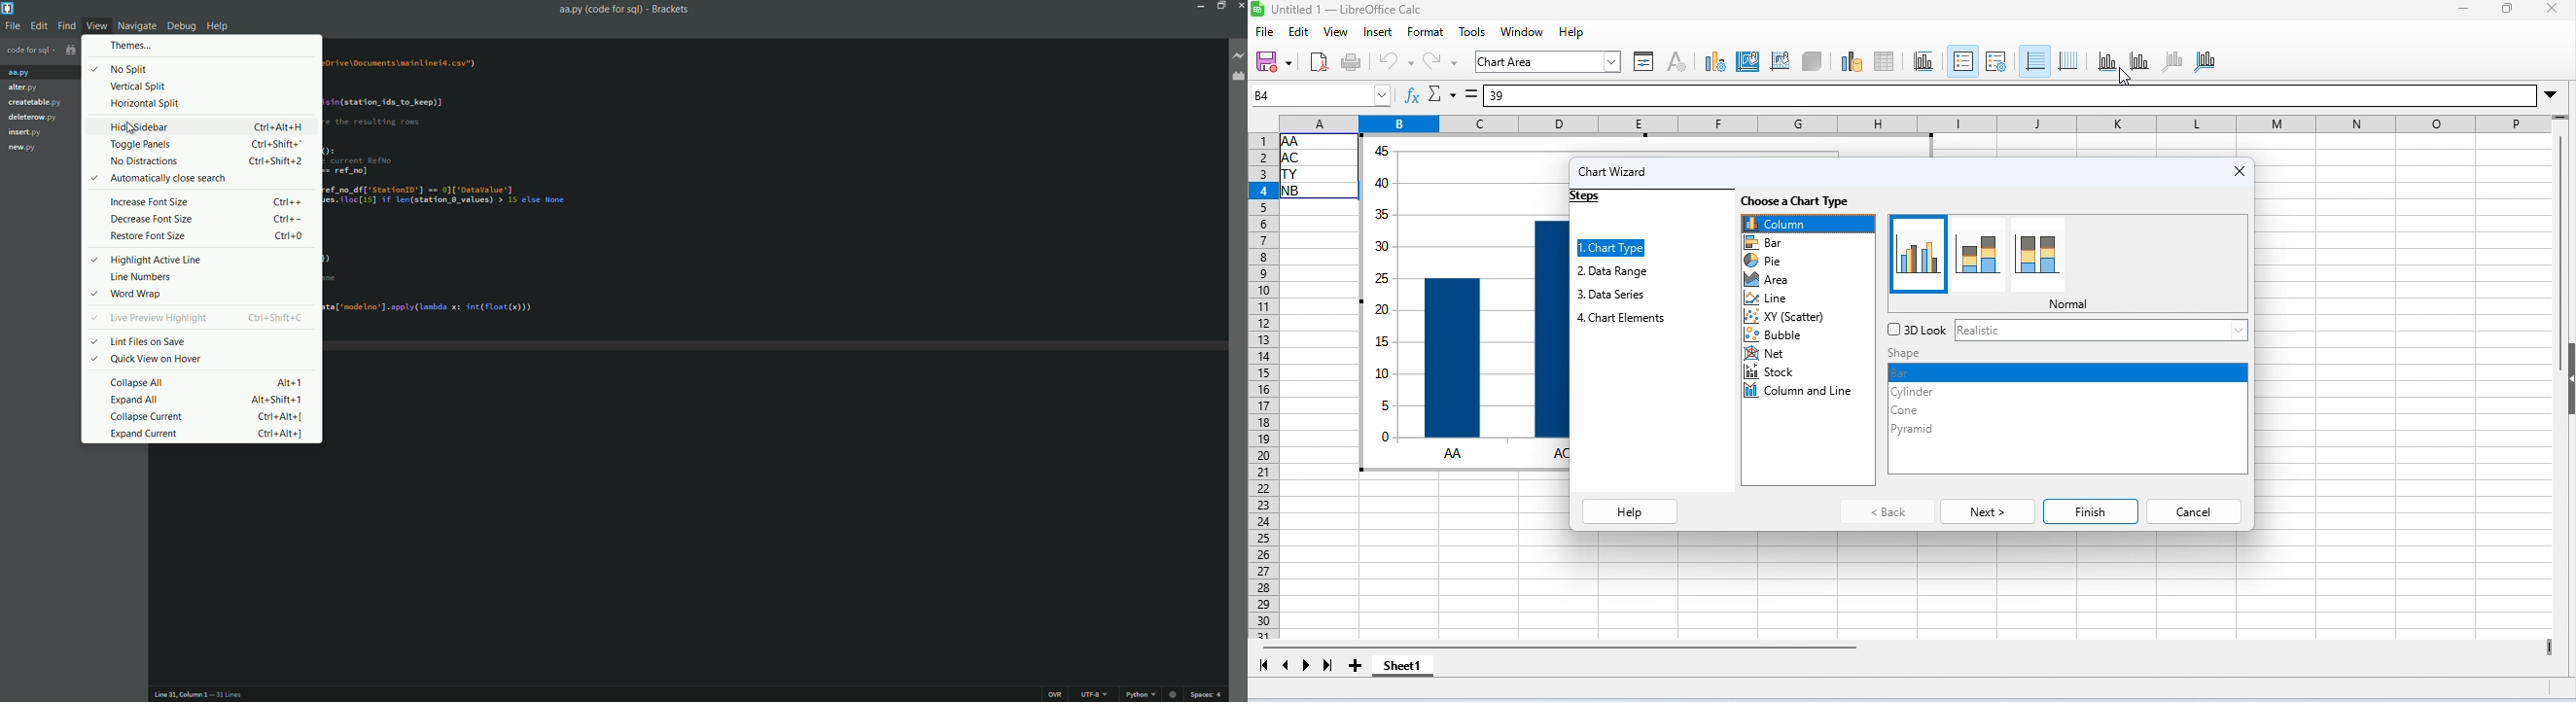 The width and height of the screenshot is (2576, 728). What do you see at coordinates (1882, 513) in the screenshot?
I see `back` at bounding box center [1882, 513].